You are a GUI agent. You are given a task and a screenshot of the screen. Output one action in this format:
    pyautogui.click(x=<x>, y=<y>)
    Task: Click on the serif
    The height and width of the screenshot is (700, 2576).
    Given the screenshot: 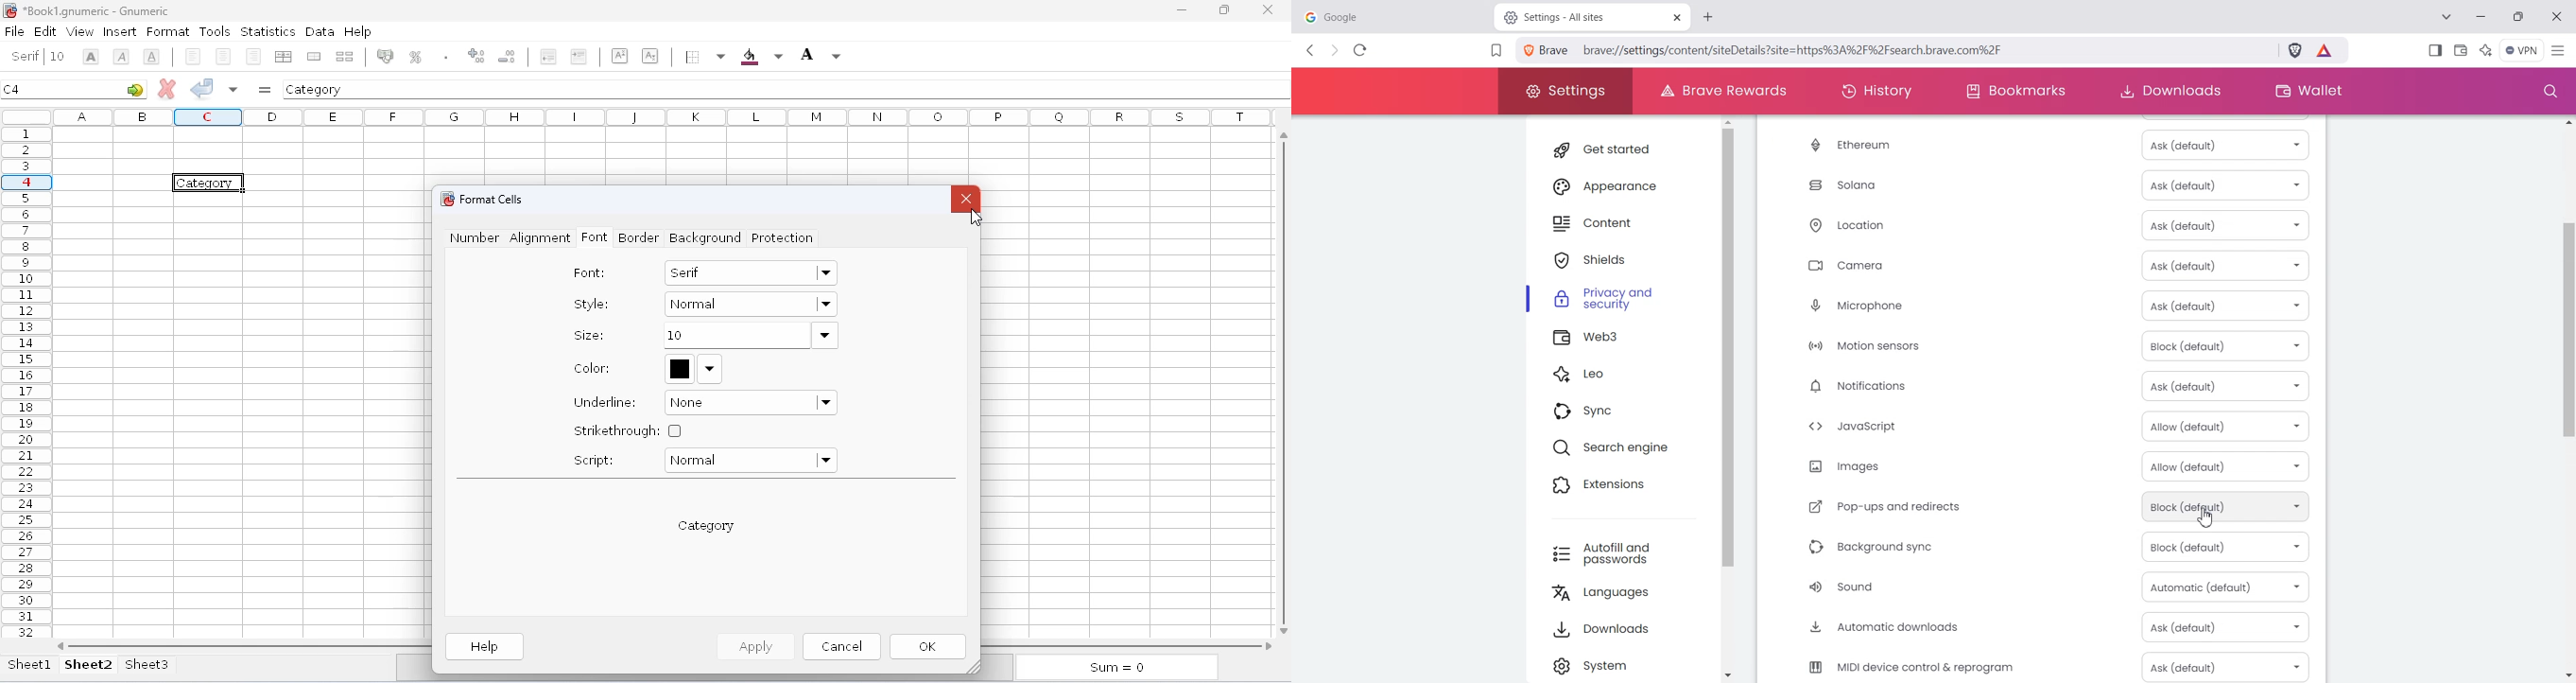 What is the action you would take?
    pyautogui.click(x=26, y=56)
    